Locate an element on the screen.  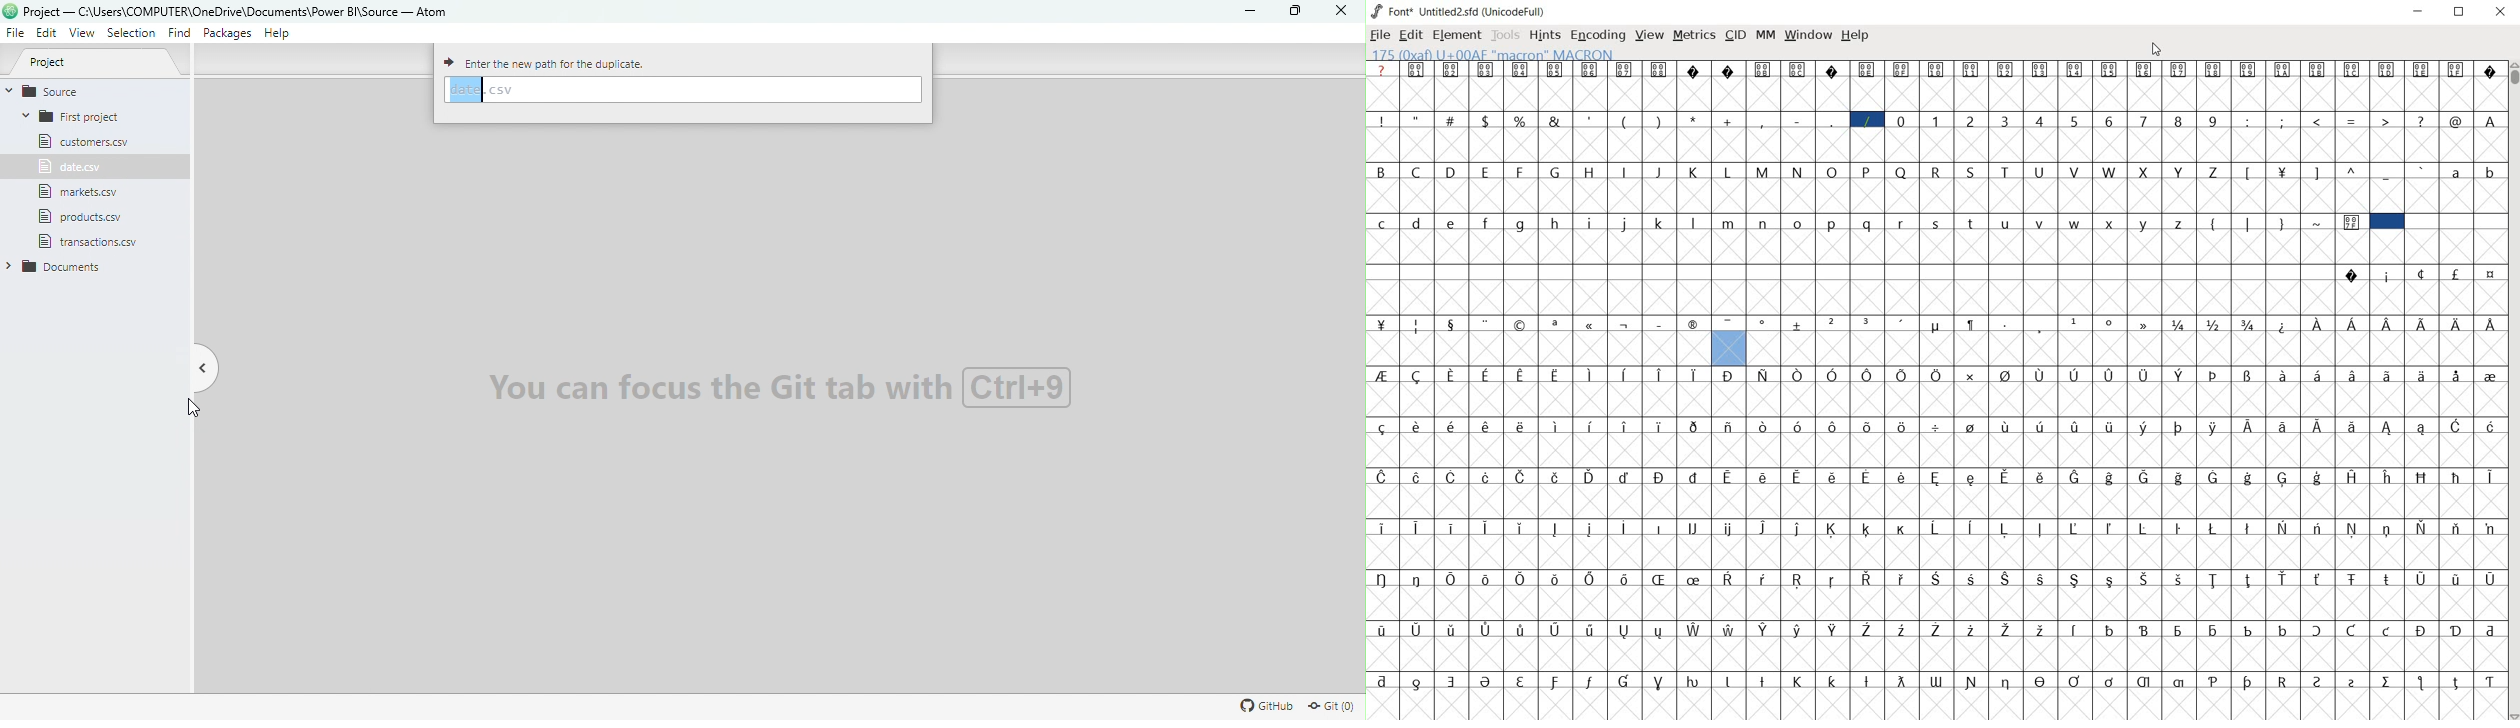
Symbol is located at coordinates (2042, 476).